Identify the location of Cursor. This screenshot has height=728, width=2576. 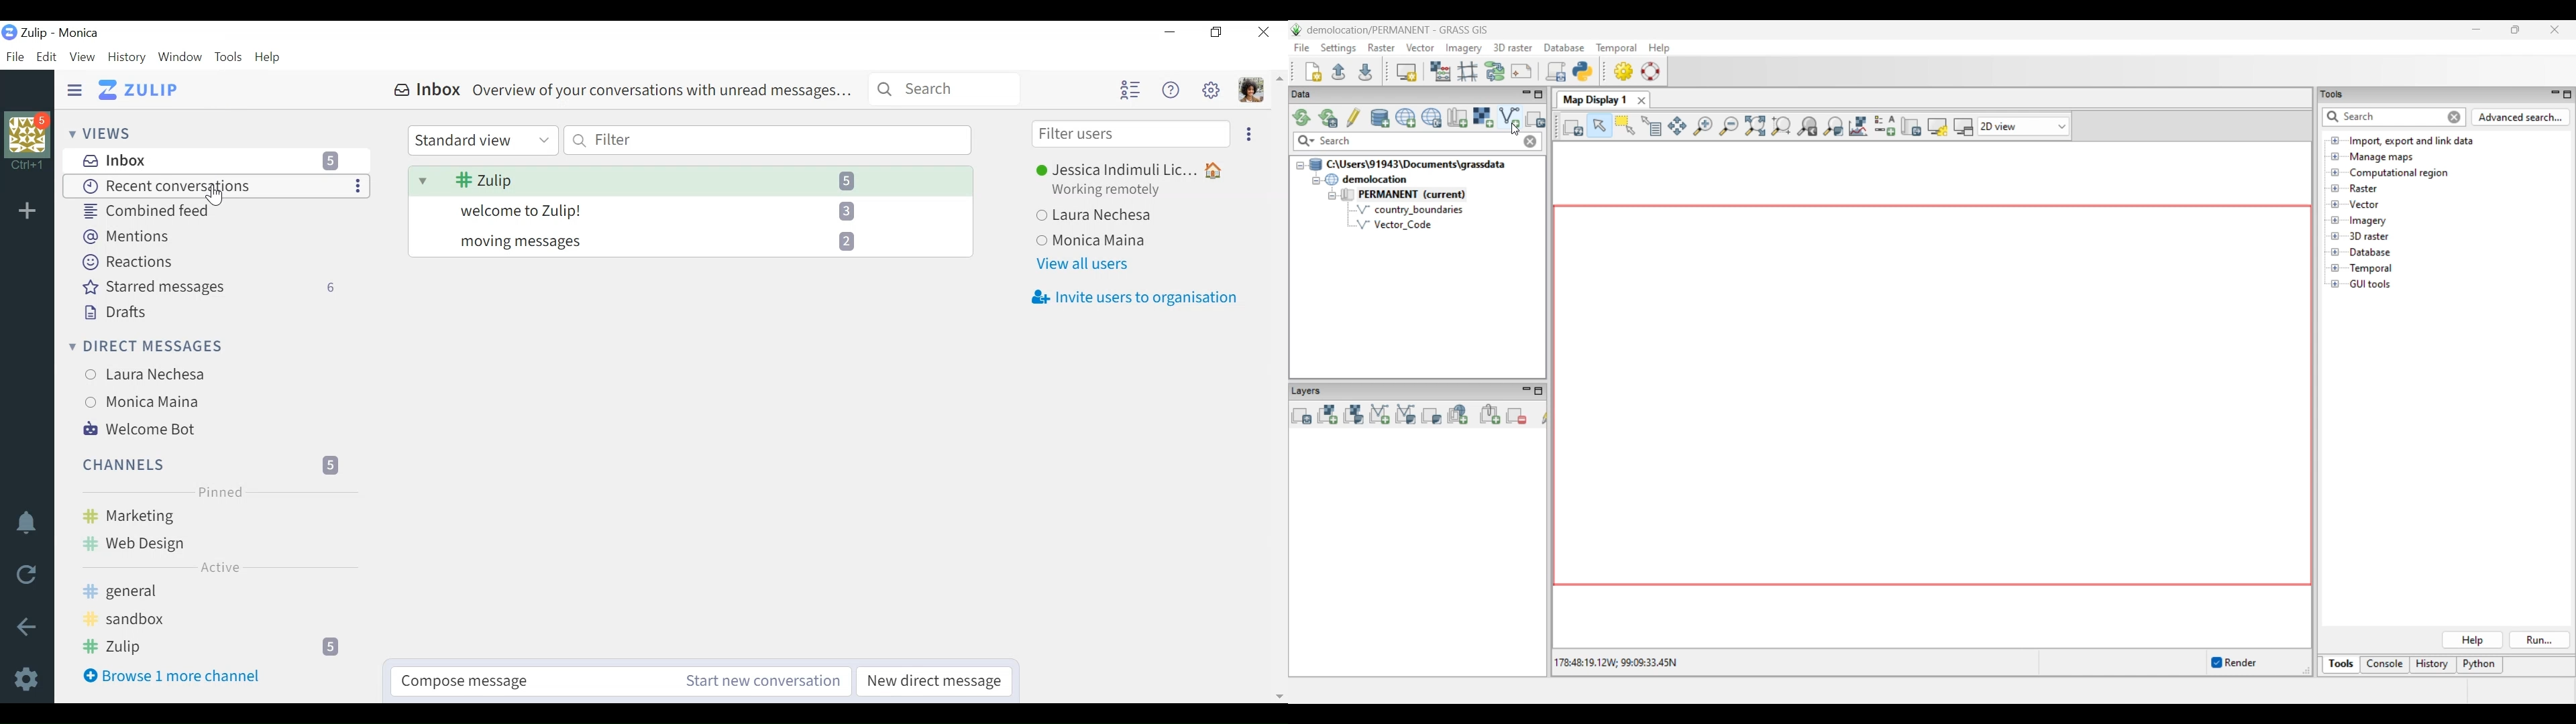
(215, 194).